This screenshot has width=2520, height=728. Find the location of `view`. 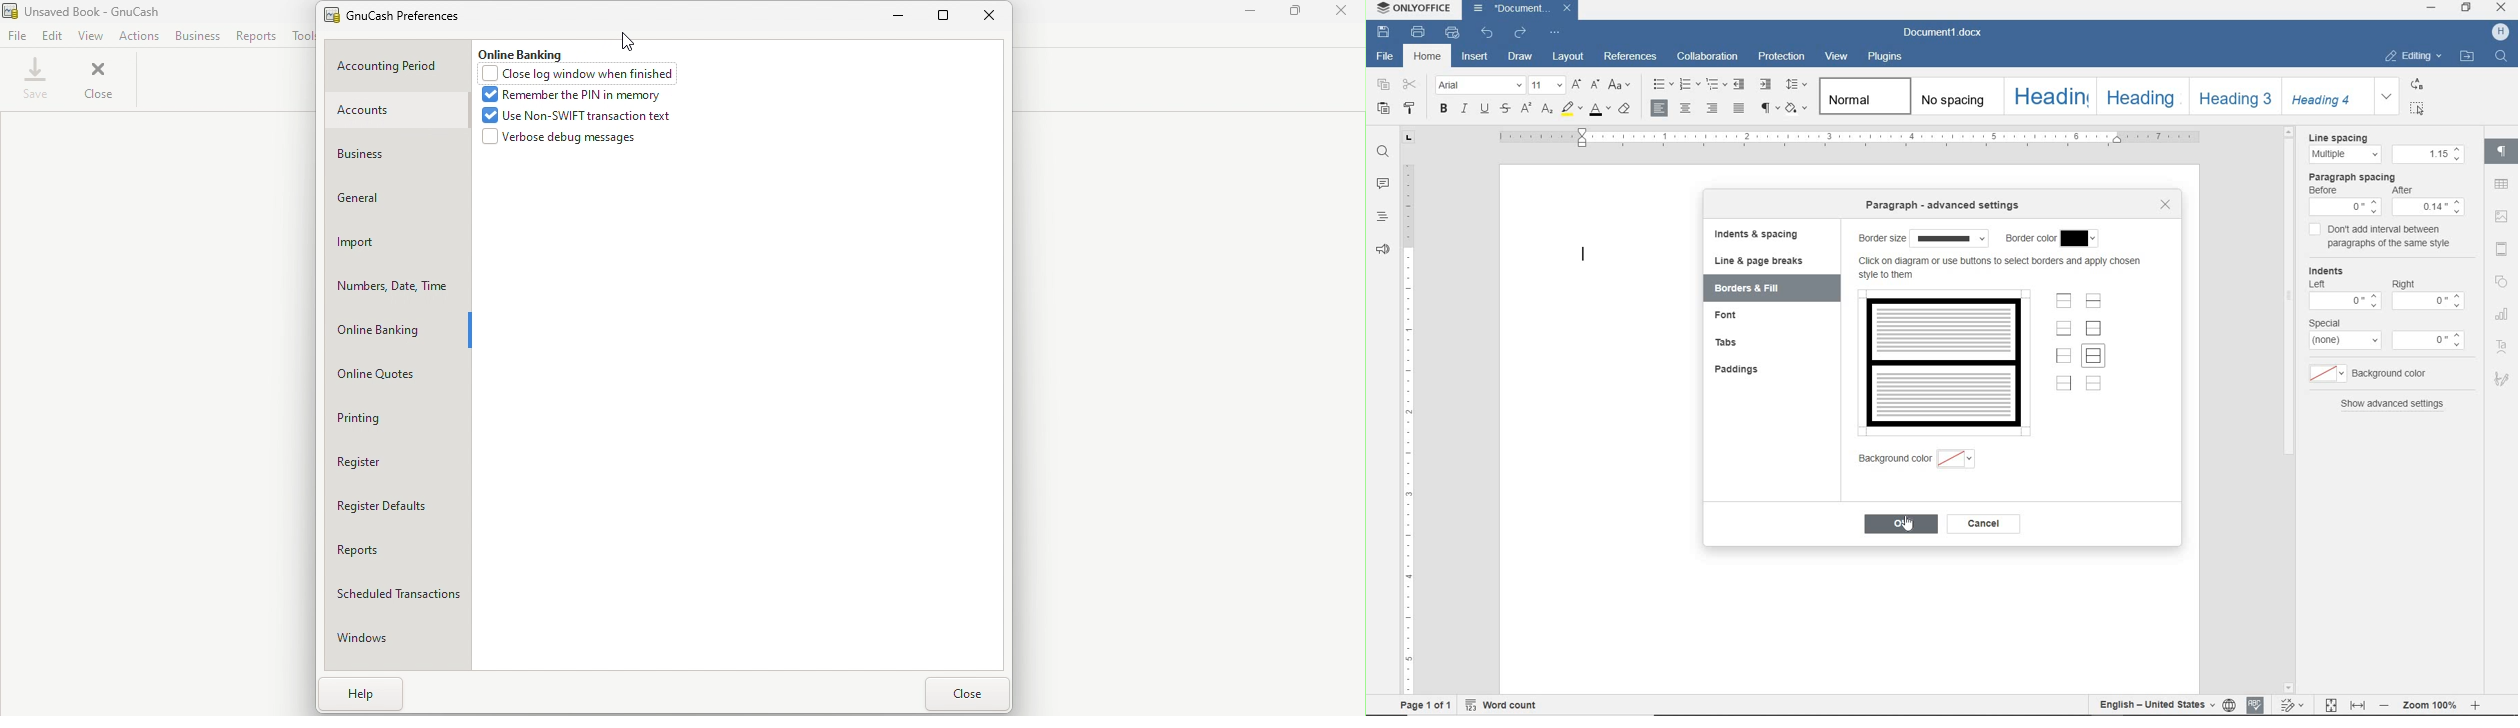

view is located at coordinates (1836, 56).